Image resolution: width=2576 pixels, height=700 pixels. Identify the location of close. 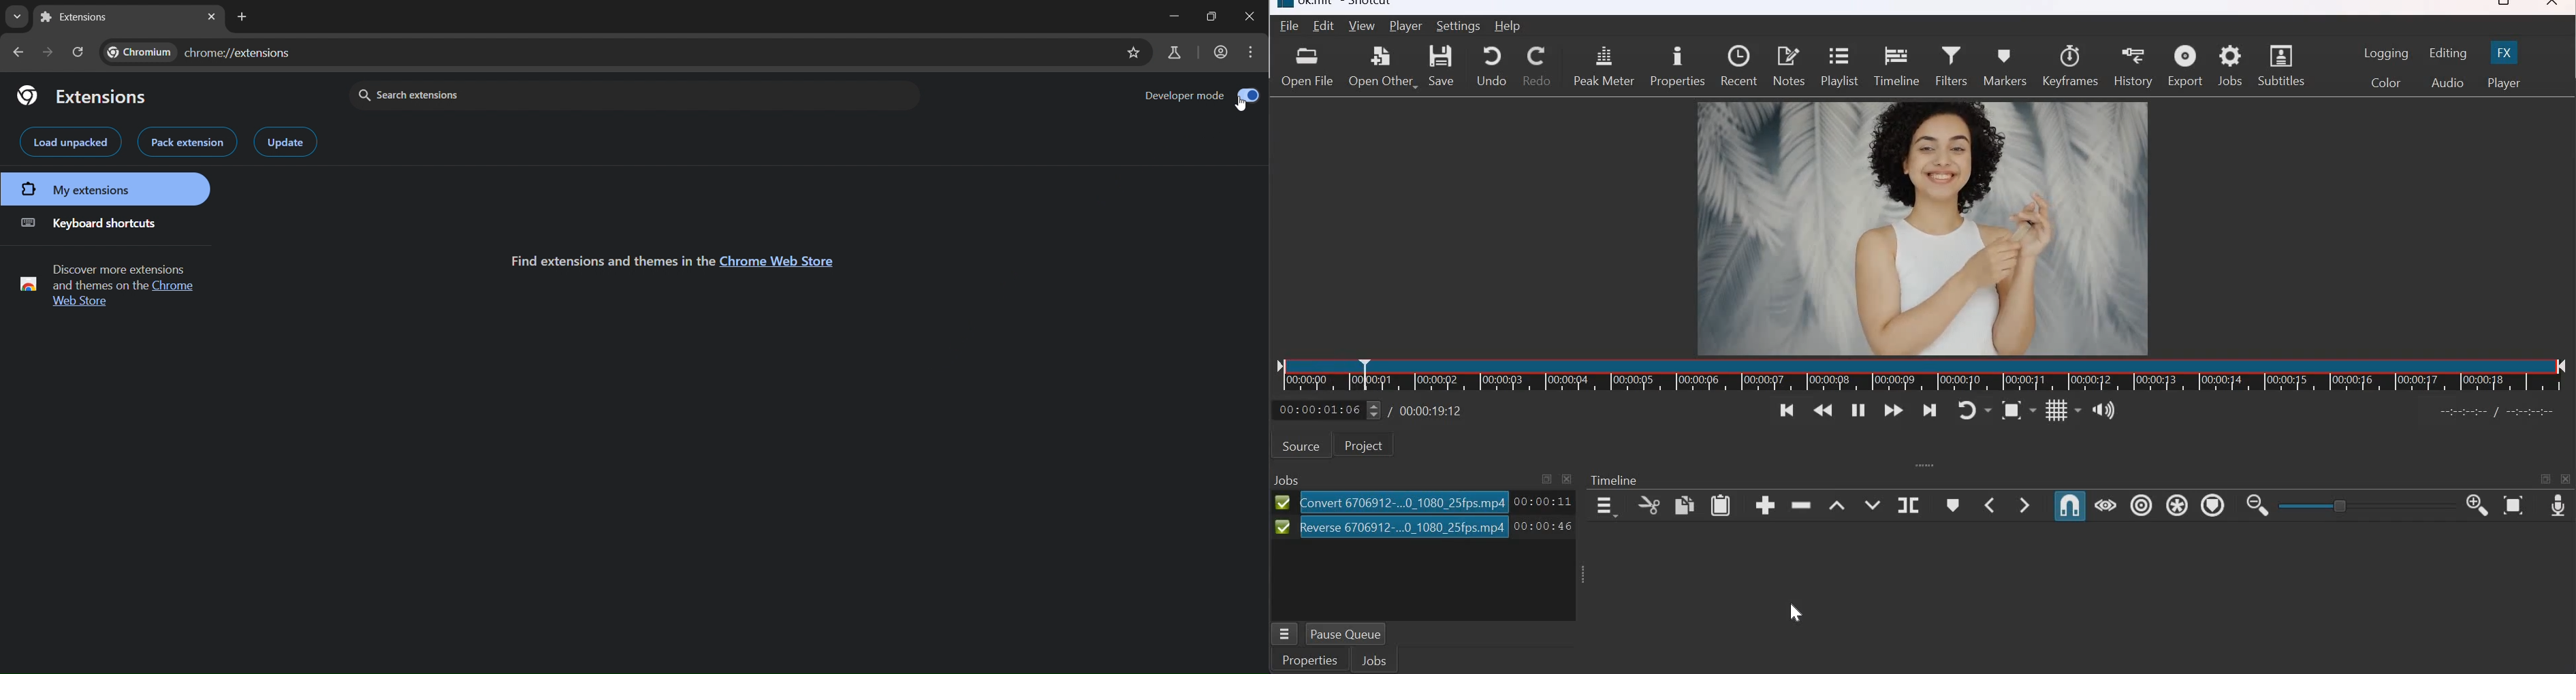
(1566, 479).